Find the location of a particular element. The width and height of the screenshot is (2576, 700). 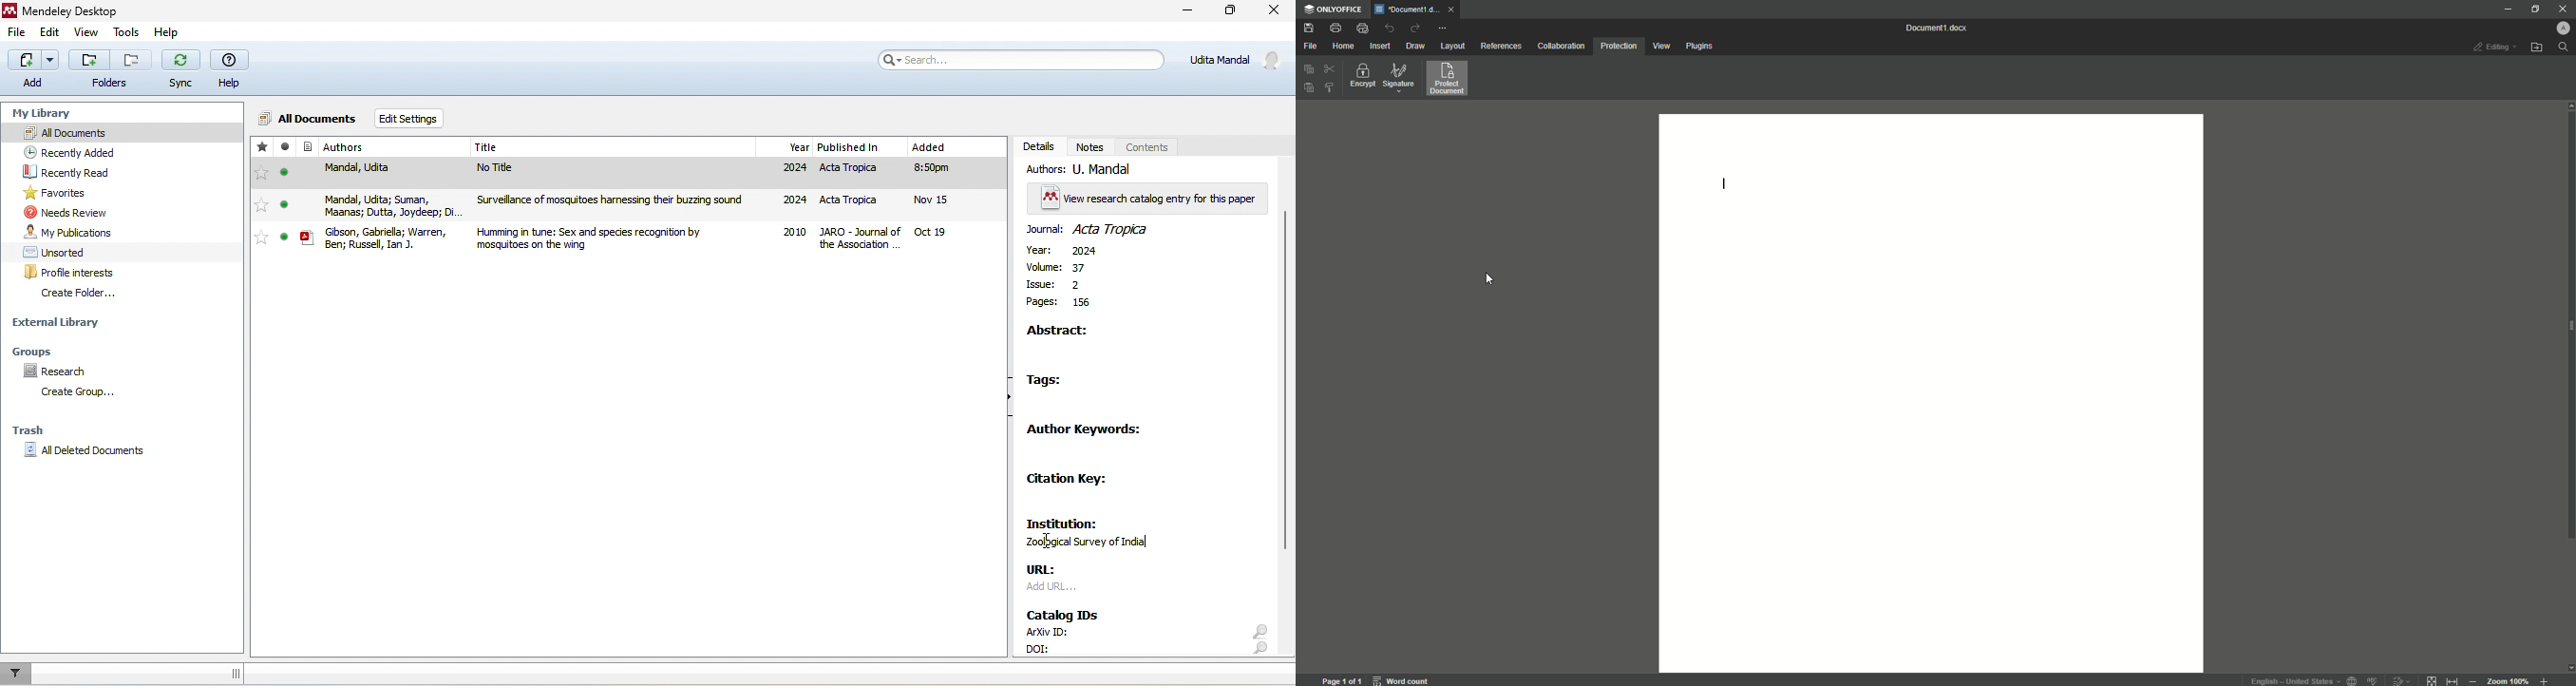

acta tropica is located at coordinates (856, 202).